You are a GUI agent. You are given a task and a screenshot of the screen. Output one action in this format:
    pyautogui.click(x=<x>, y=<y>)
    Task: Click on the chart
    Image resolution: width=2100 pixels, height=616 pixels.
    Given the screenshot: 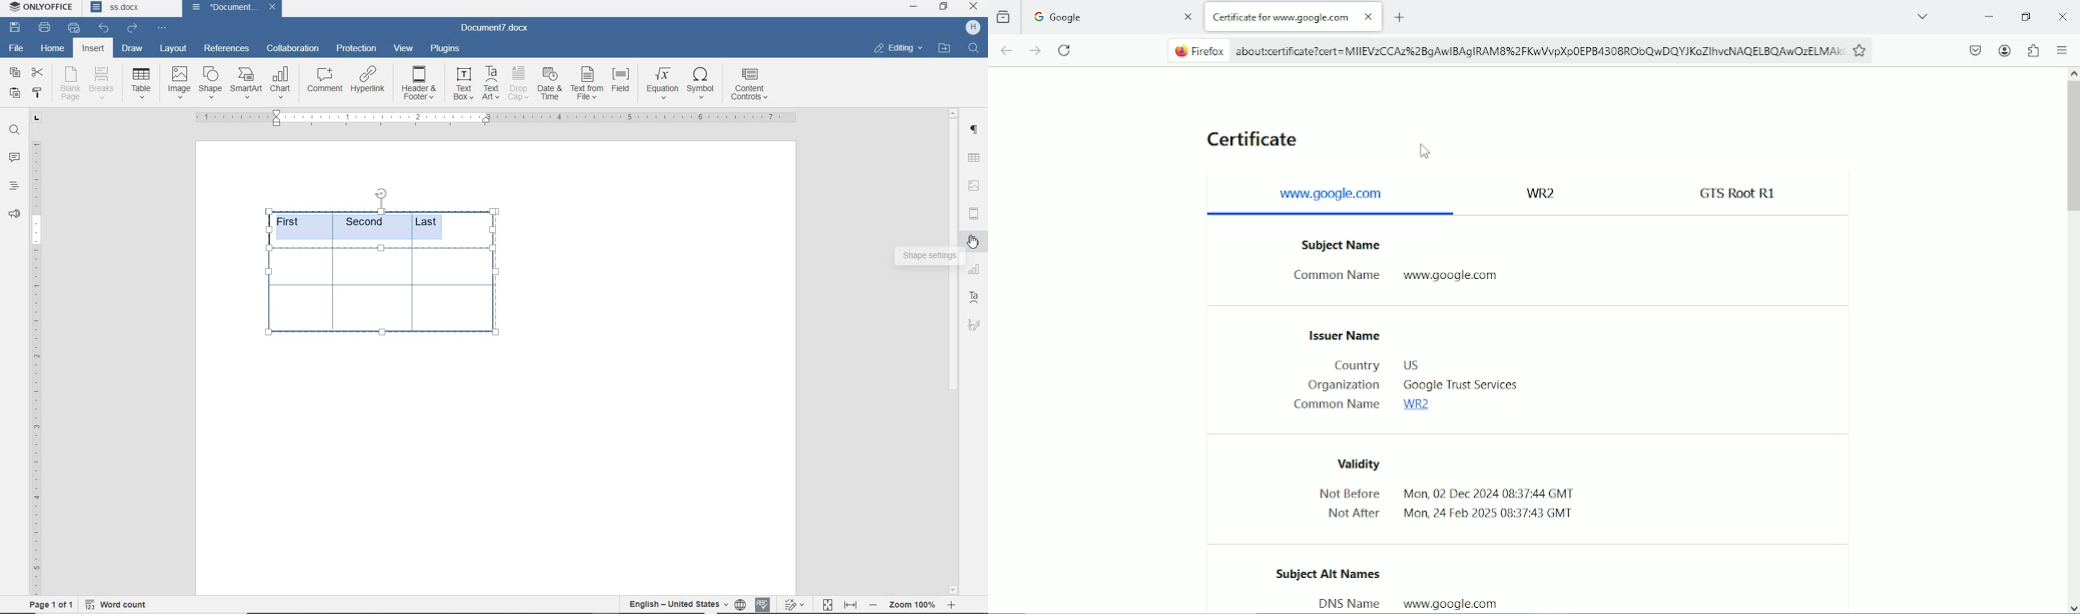 What is the action you would take?
    pyautogui.click(x=282, y=84)
    